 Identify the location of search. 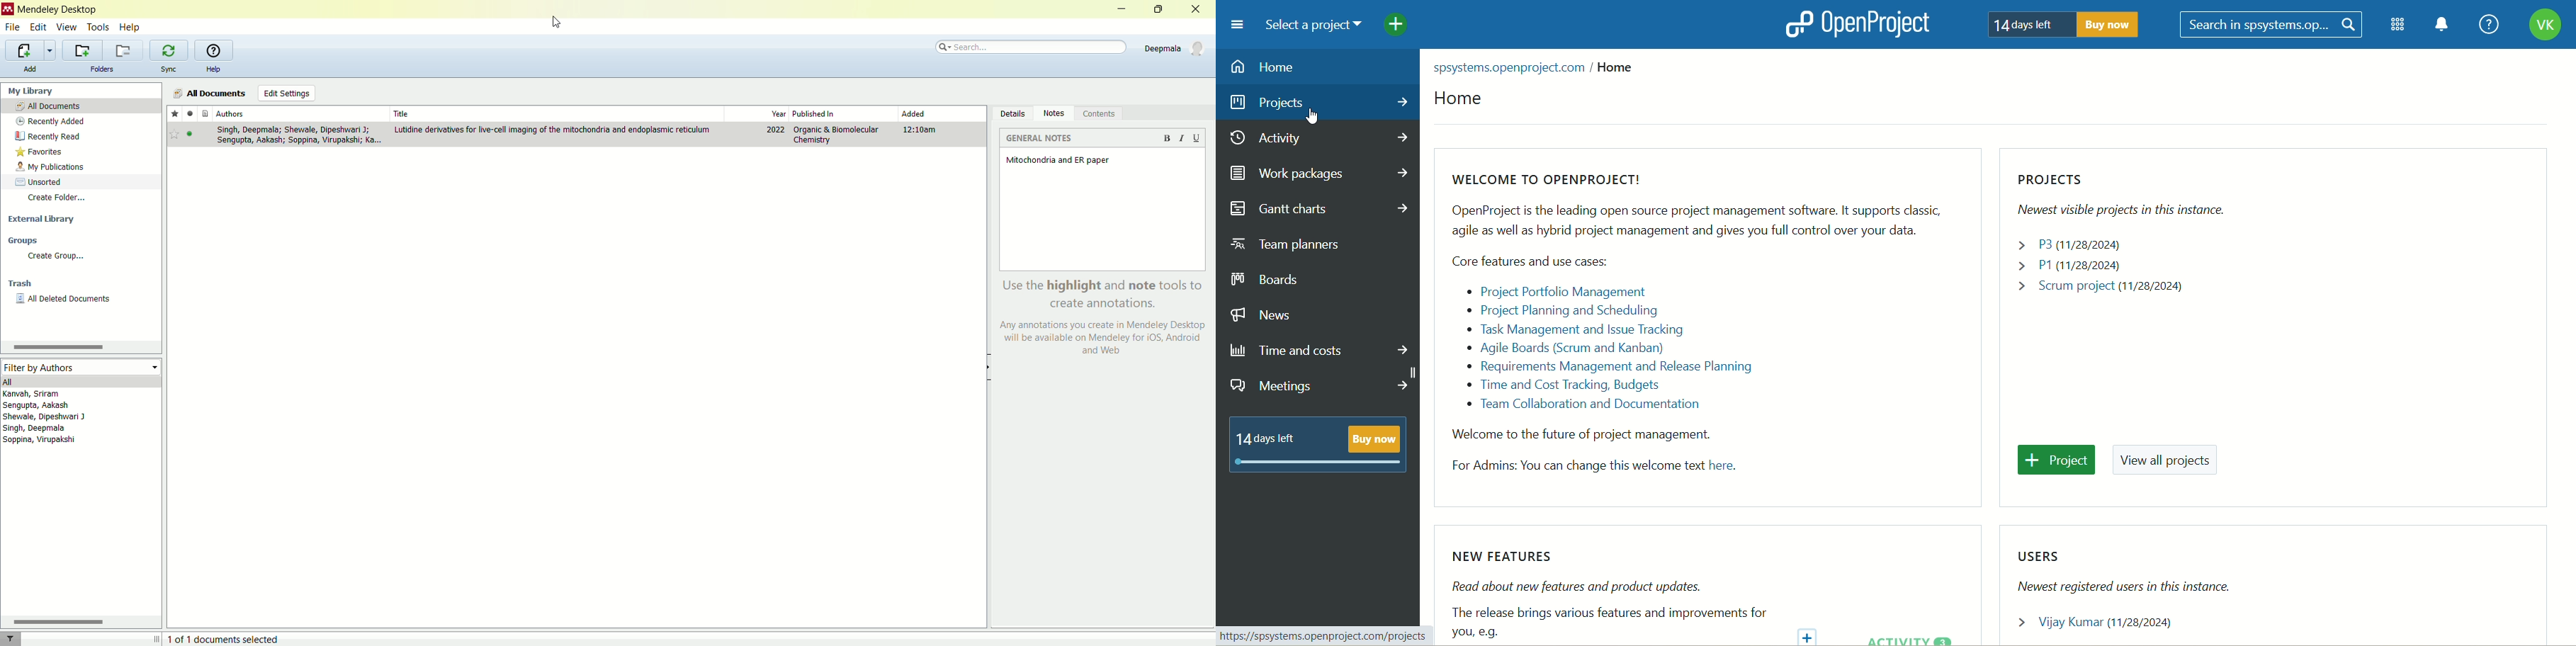
(1033, 45).